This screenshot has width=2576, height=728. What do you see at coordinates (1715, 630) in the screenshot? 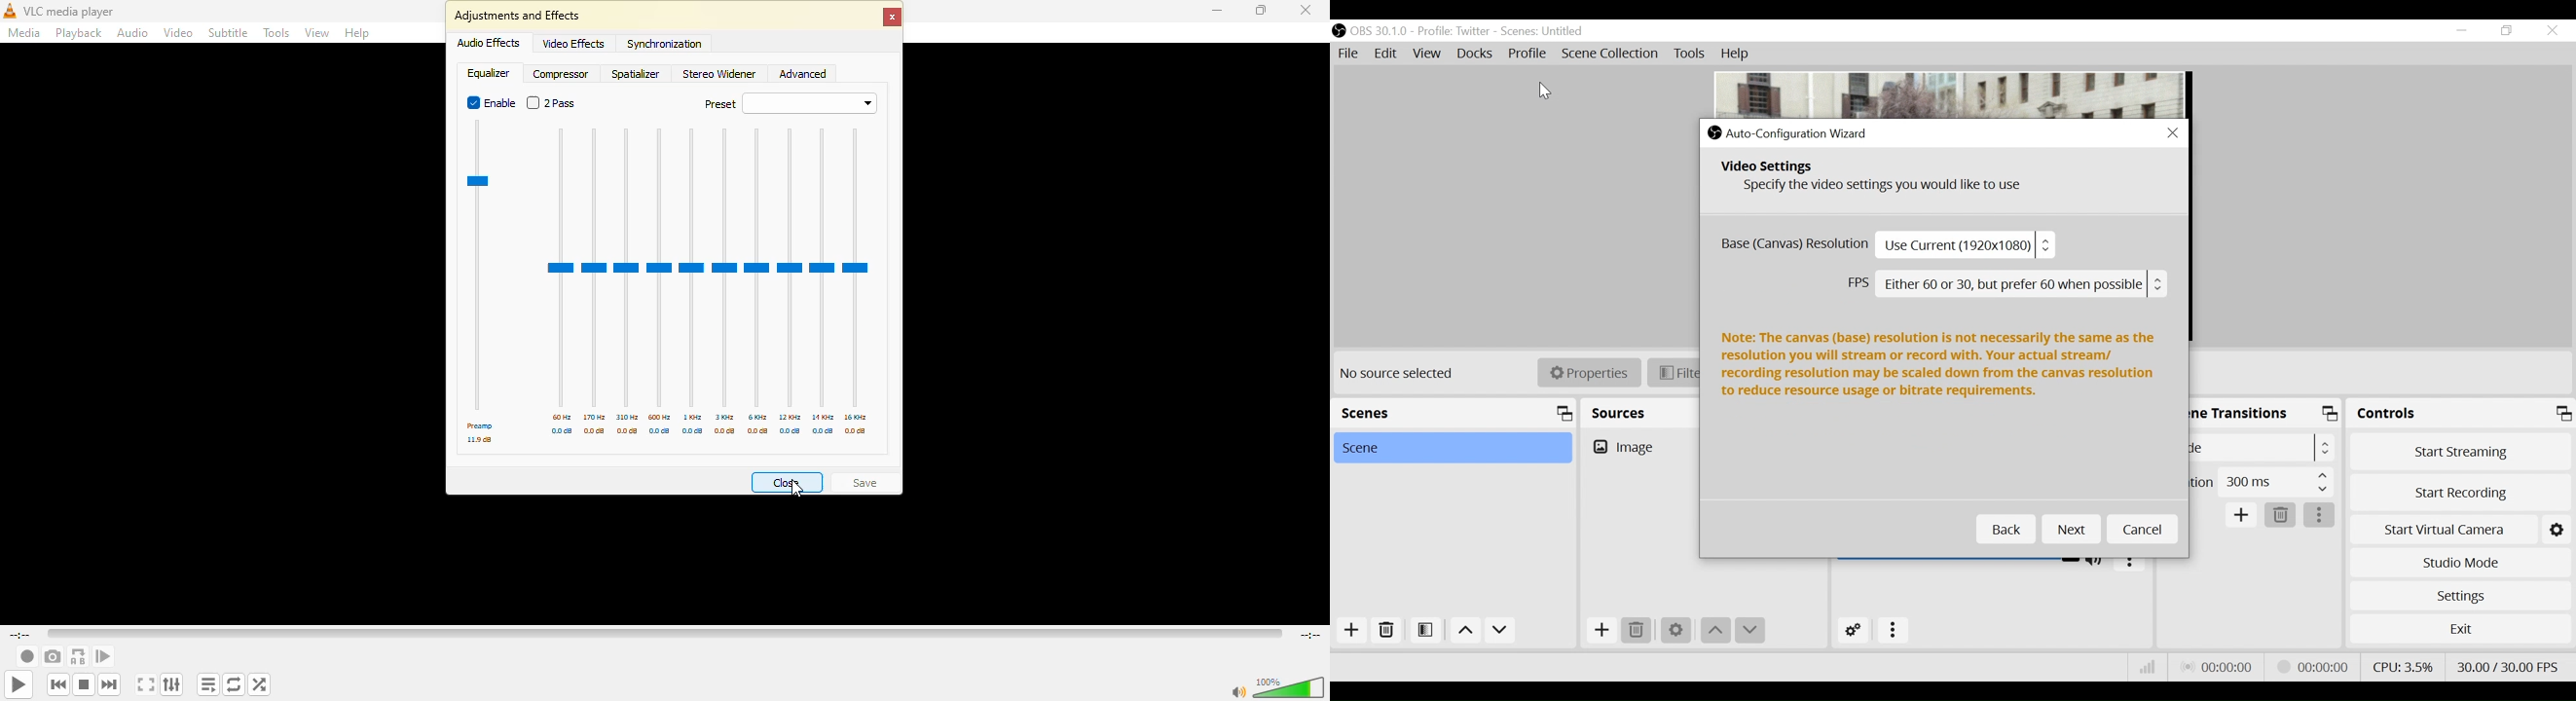
I see `Move up` at bounding box center [1715, 630].